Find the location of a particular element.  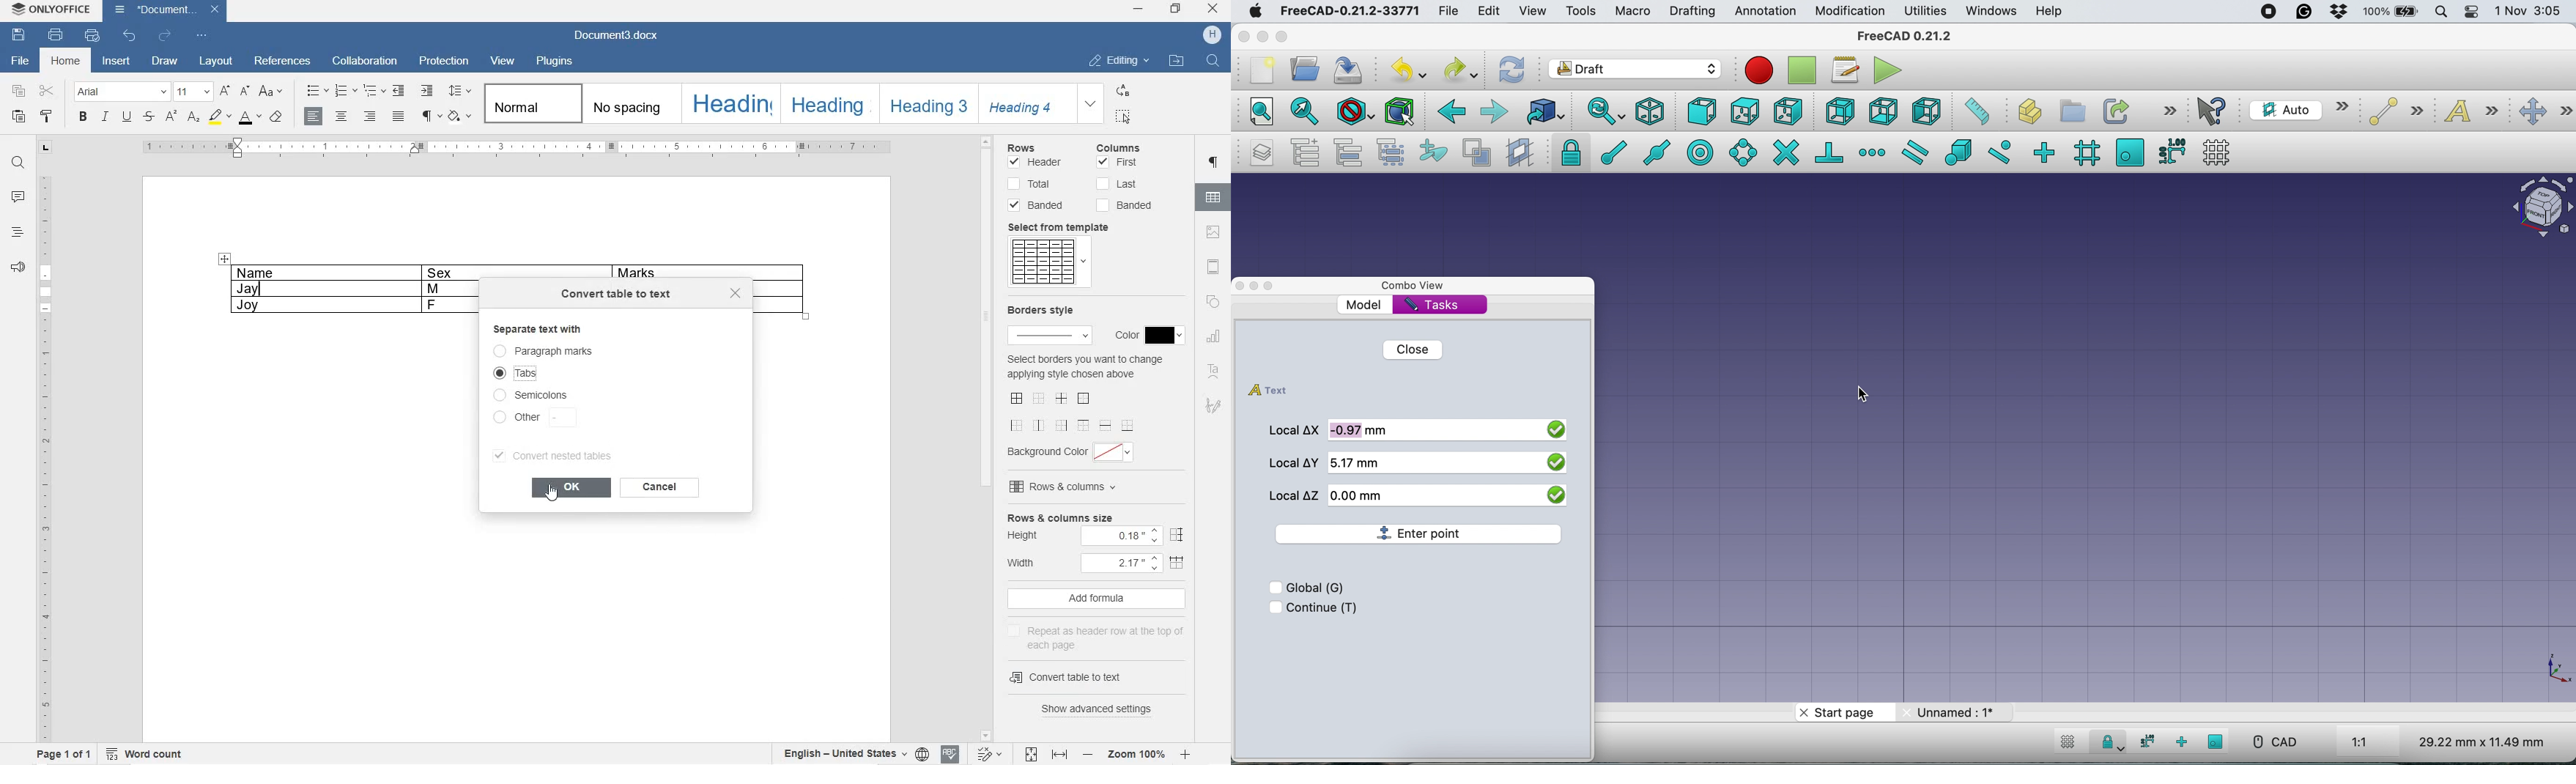

distribute columns is located at coordinates (1178, 565).